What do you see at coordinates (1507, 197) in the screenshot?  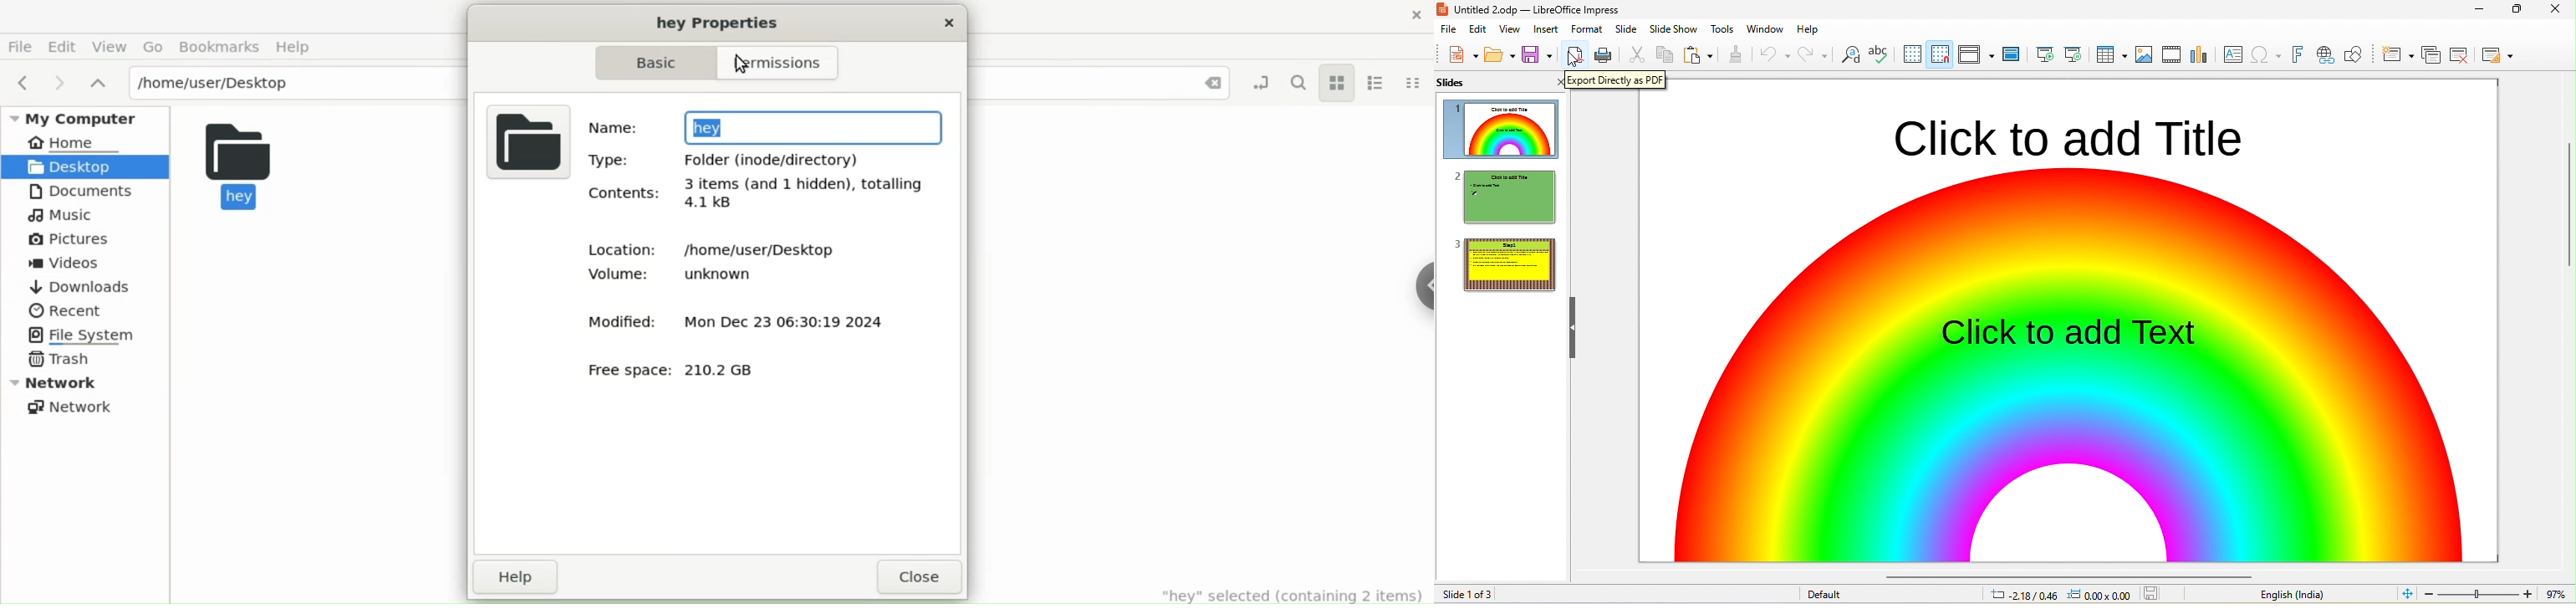 I see `slide2` at bounding box center [1507, 197].